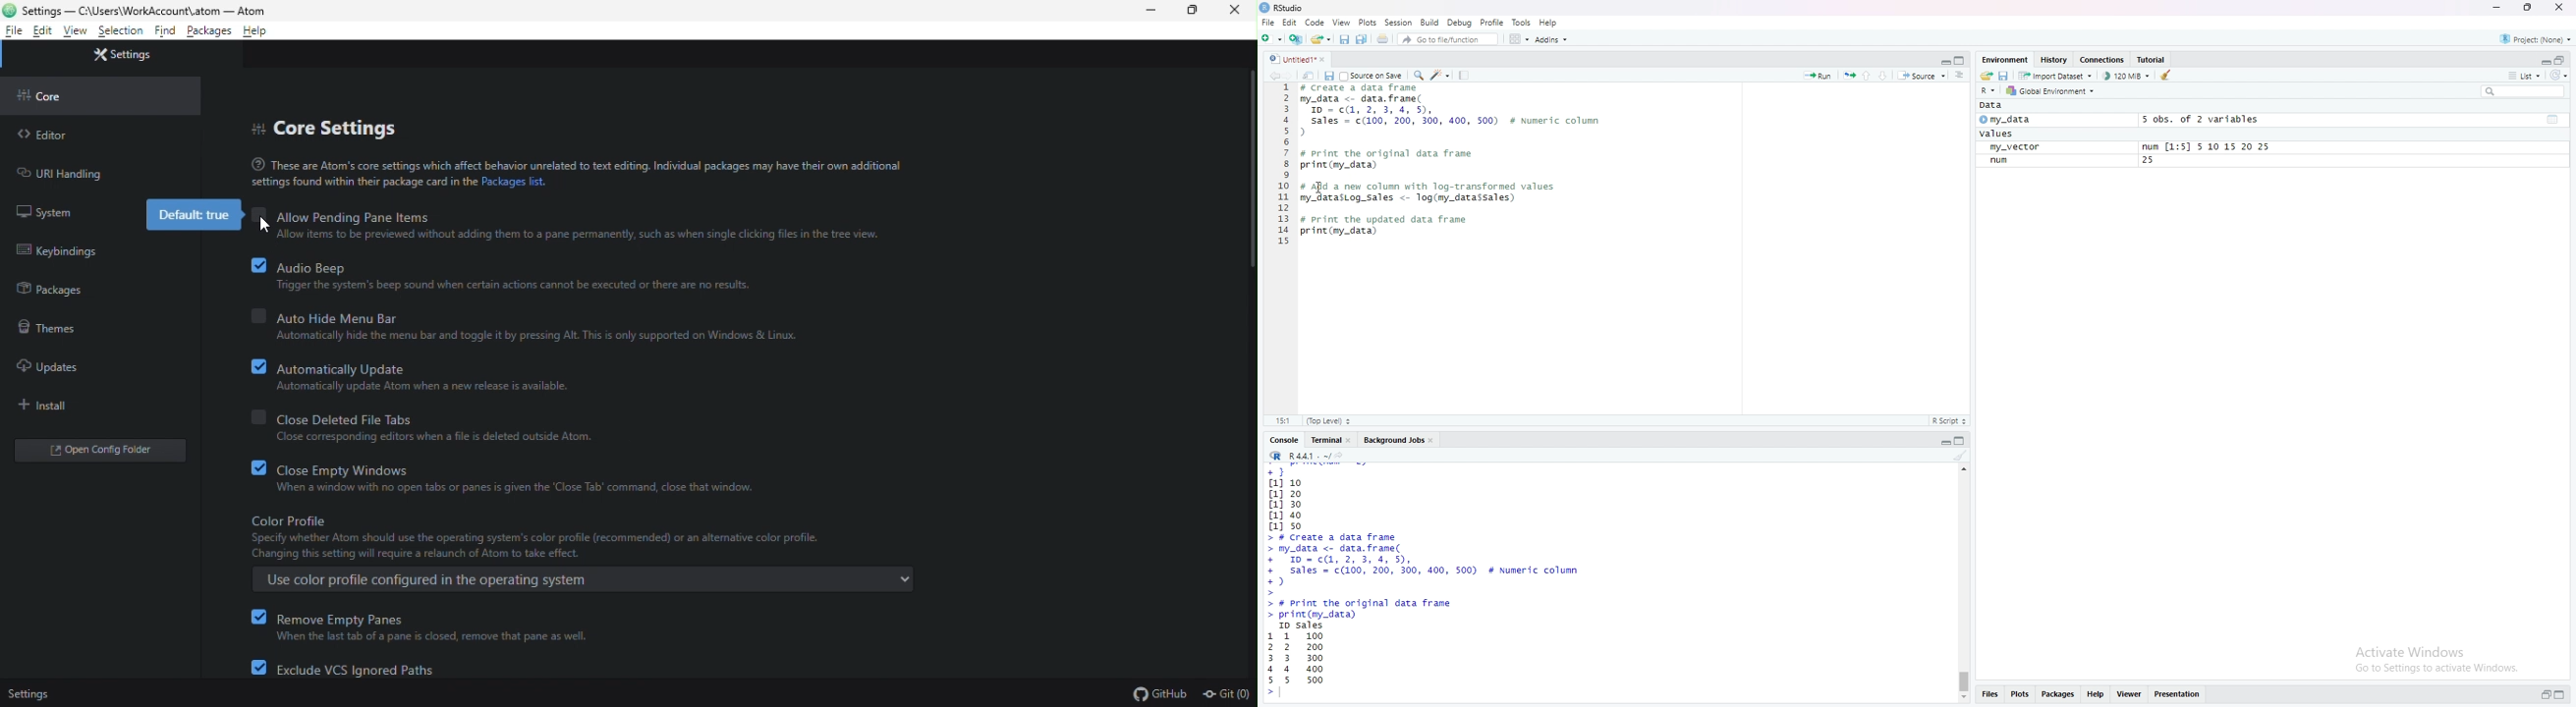 The image size is (2576, 728). Describe the element at coordinates (1288, 695) in the screenshot. I see `typing cursor` at that location.